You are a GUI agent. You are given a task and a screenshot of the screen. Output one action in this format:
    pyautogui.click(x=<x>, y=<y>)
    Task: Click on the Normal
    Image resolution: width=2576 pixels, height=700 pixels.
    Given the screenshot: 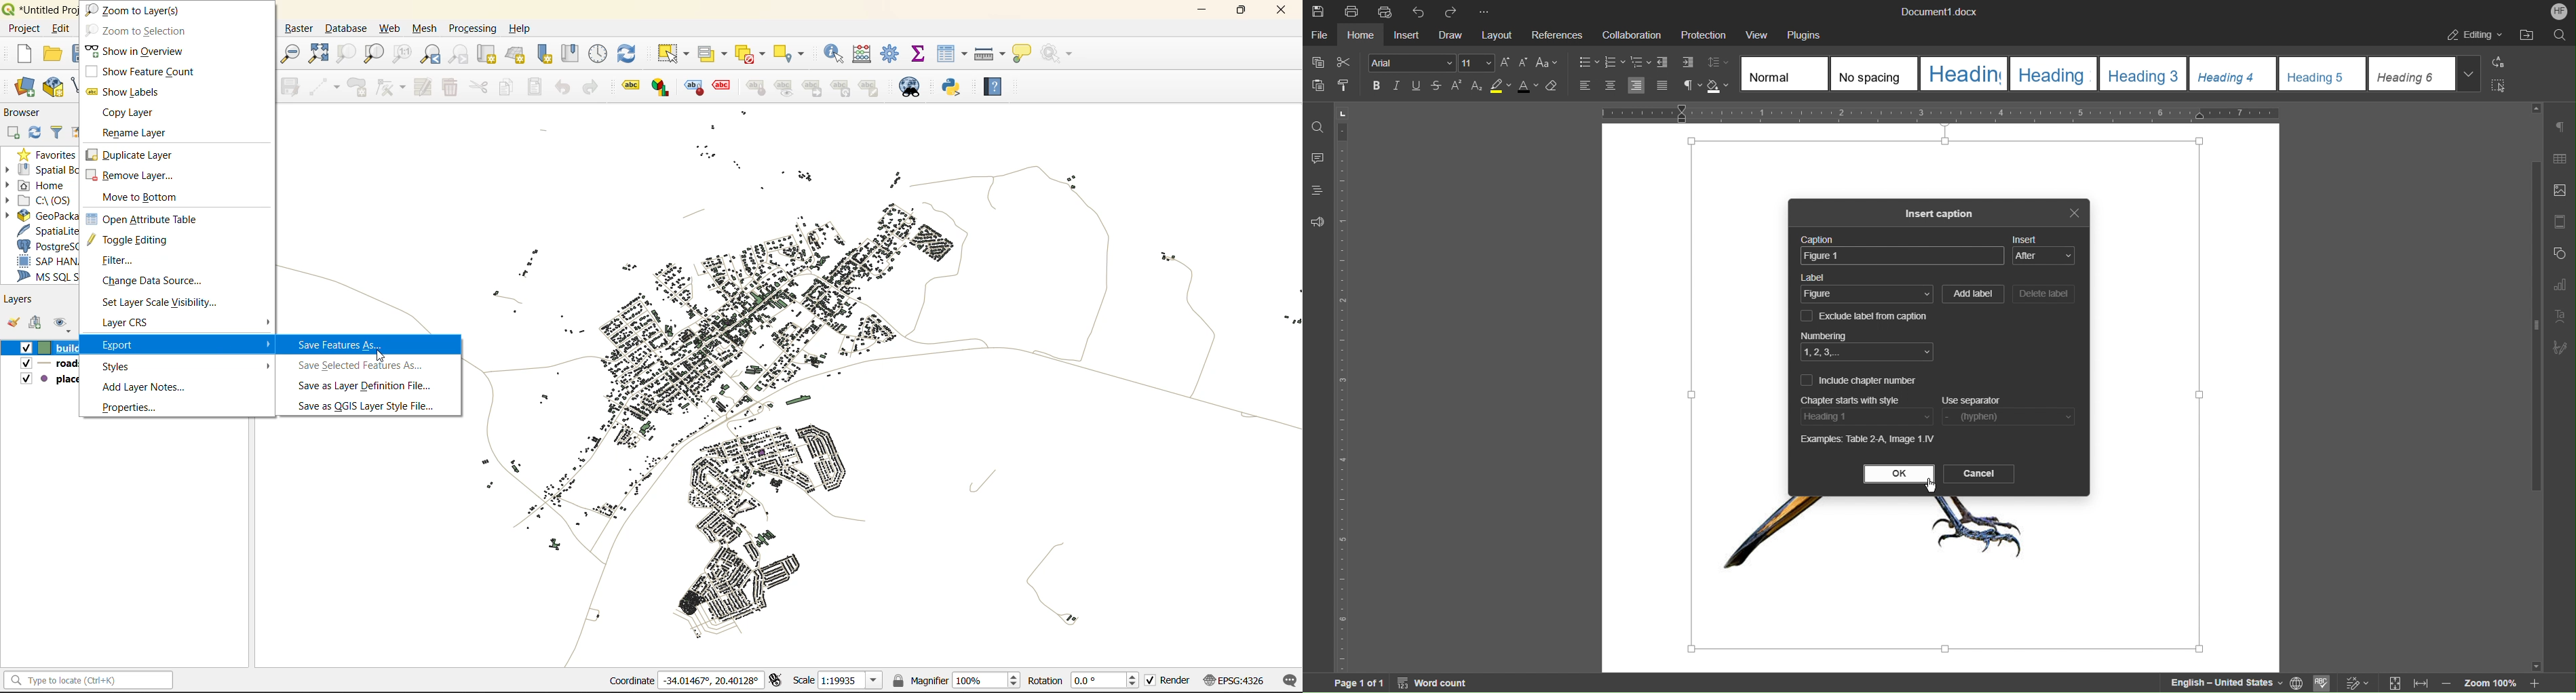 What is the action you would take?
    pyautogui.click(x=1785, y=73)
    